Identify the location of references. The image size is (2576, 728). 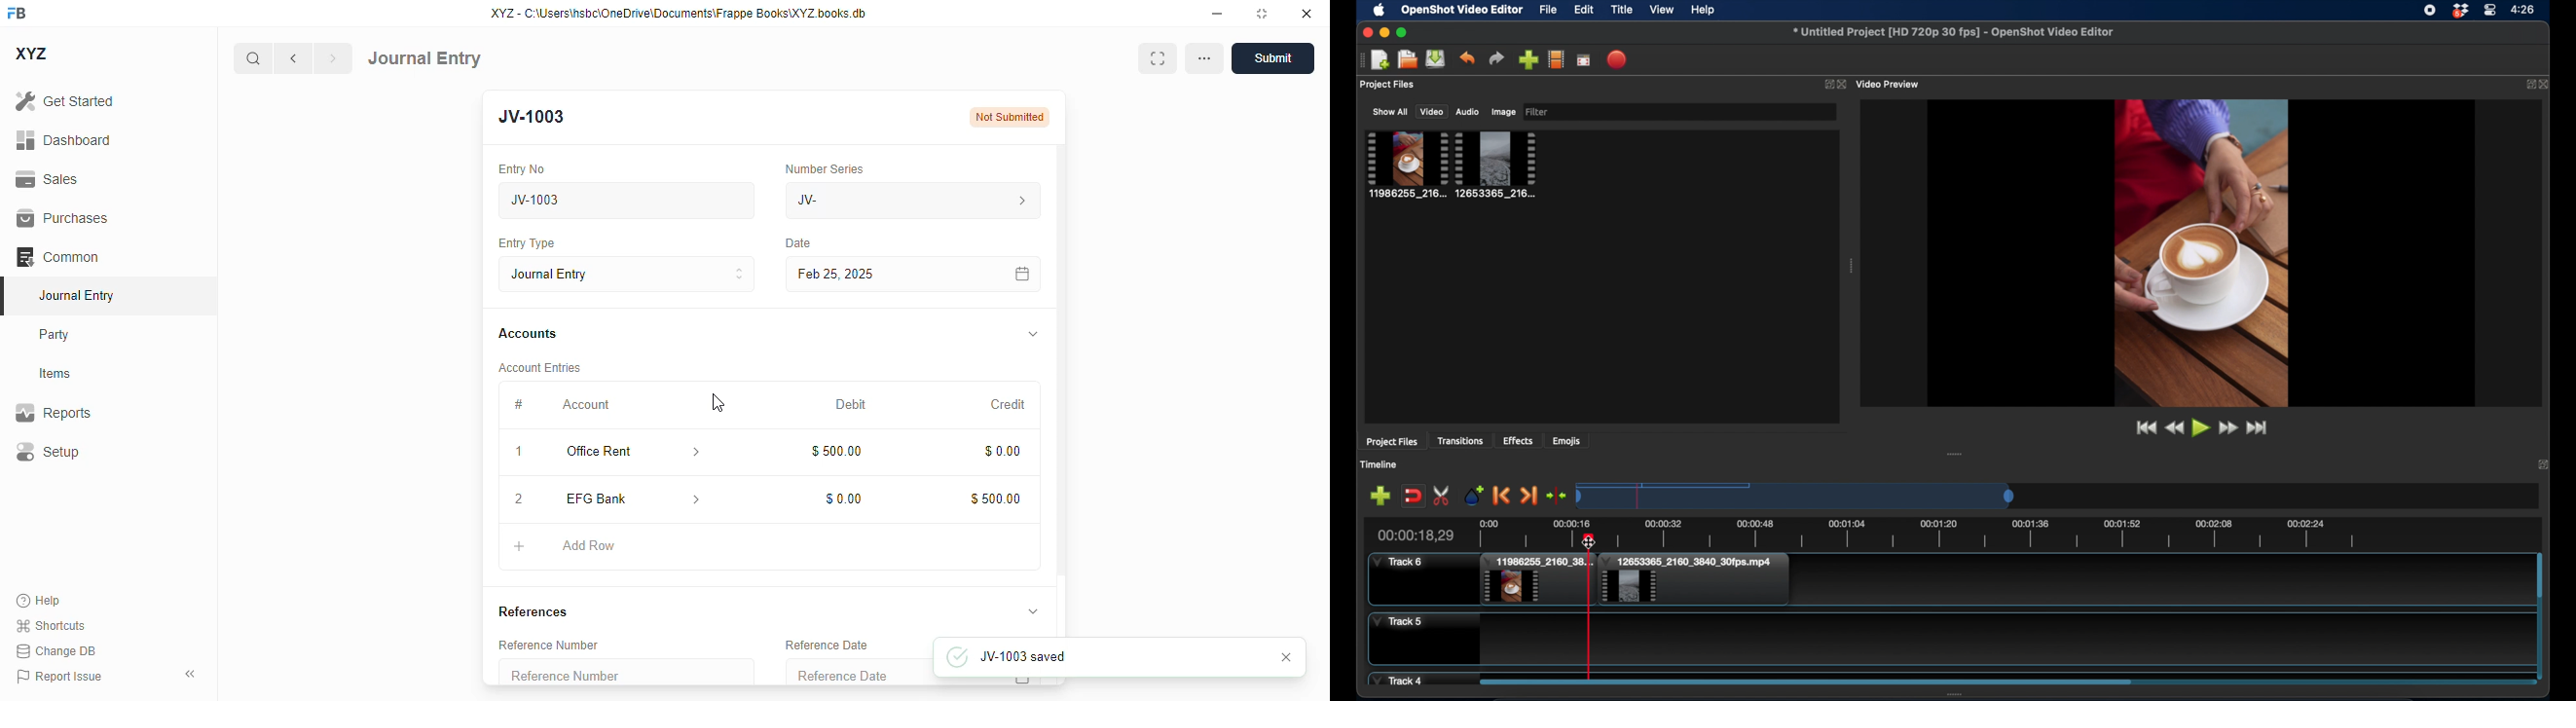
(534, 611).